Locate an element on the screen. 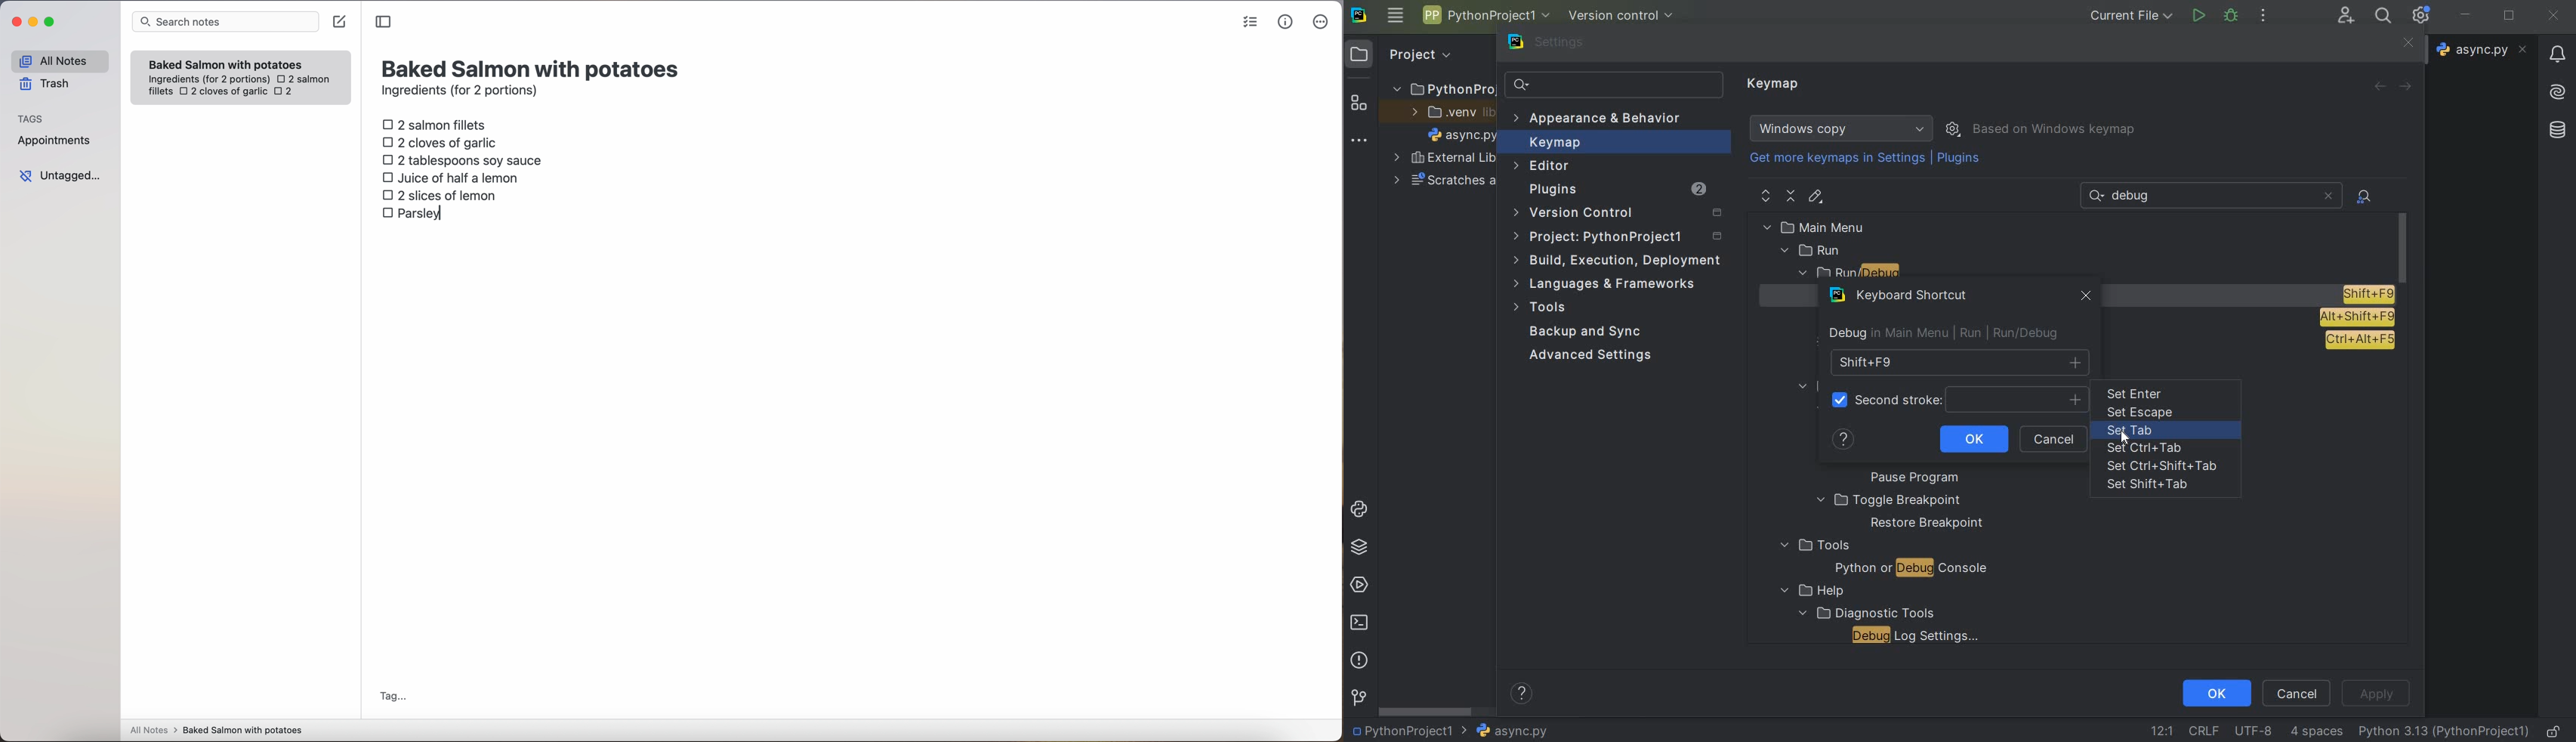  Ctrl+Alt+F5 is located at coordinates (2359, 341).